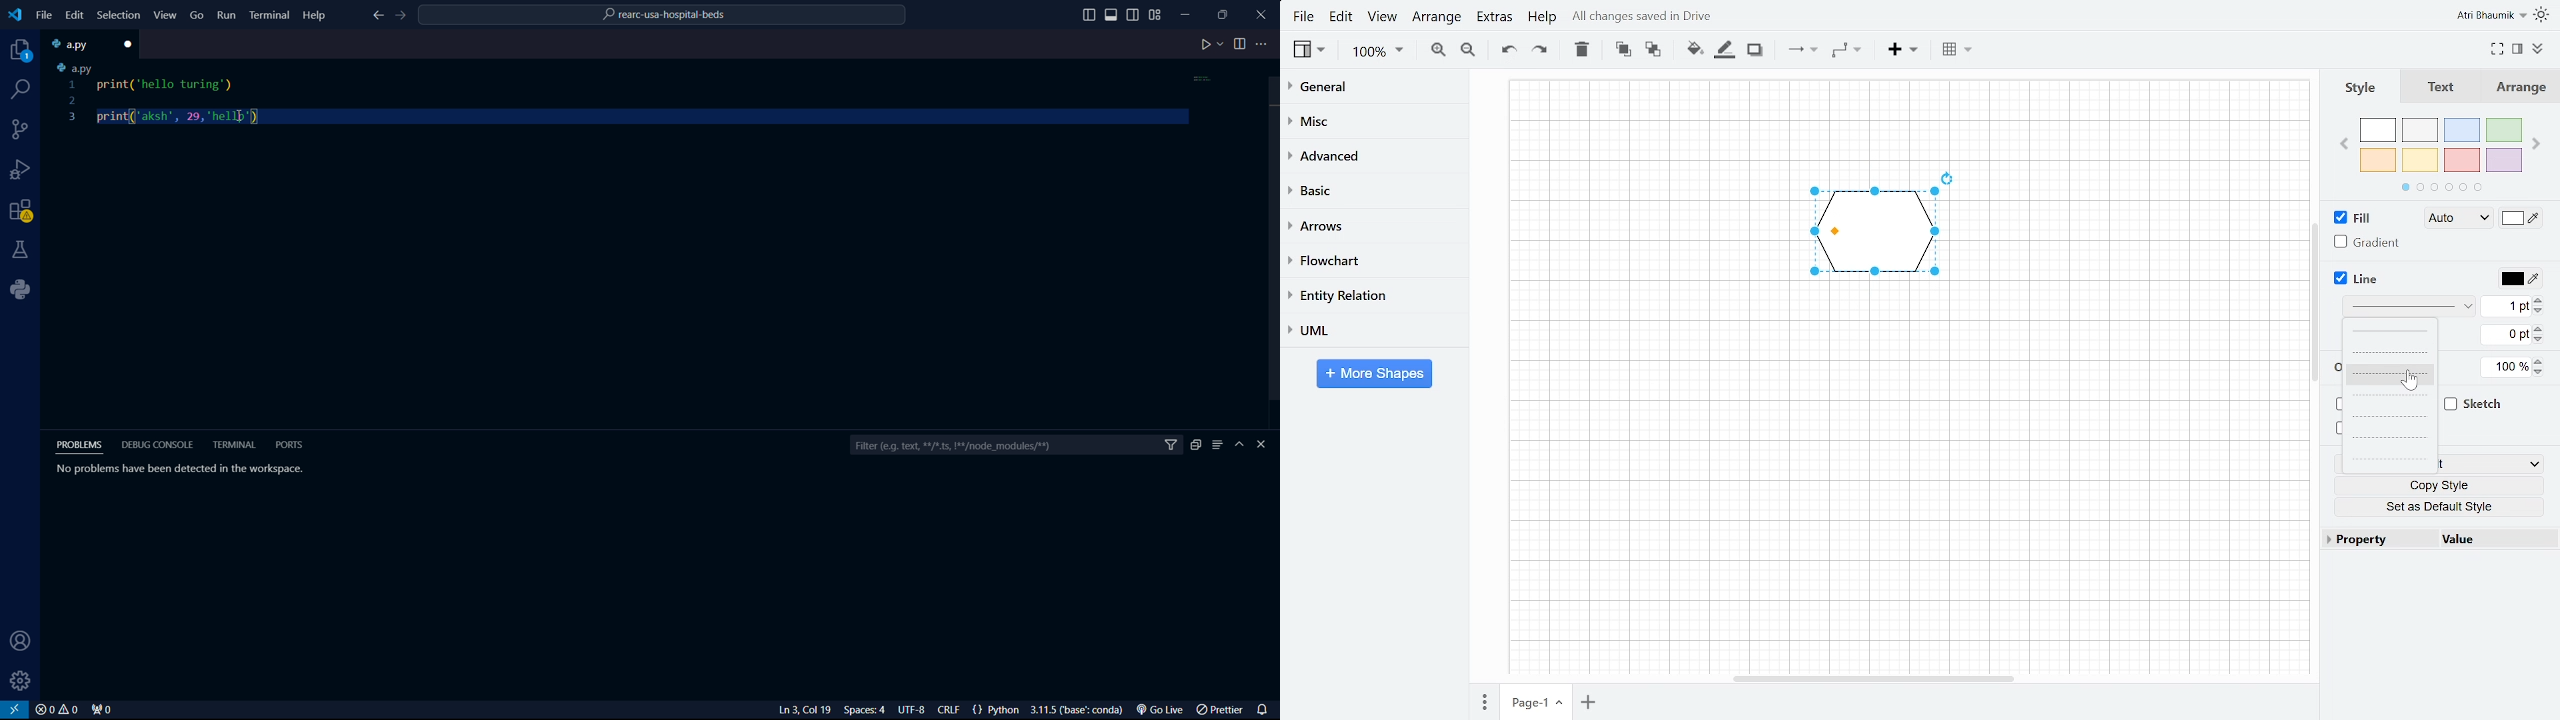 This screenshot has height=728, width=2576. Describe the element at coordinates (2391, 373) in the screenshot. I see `Dashed 2` at that location.